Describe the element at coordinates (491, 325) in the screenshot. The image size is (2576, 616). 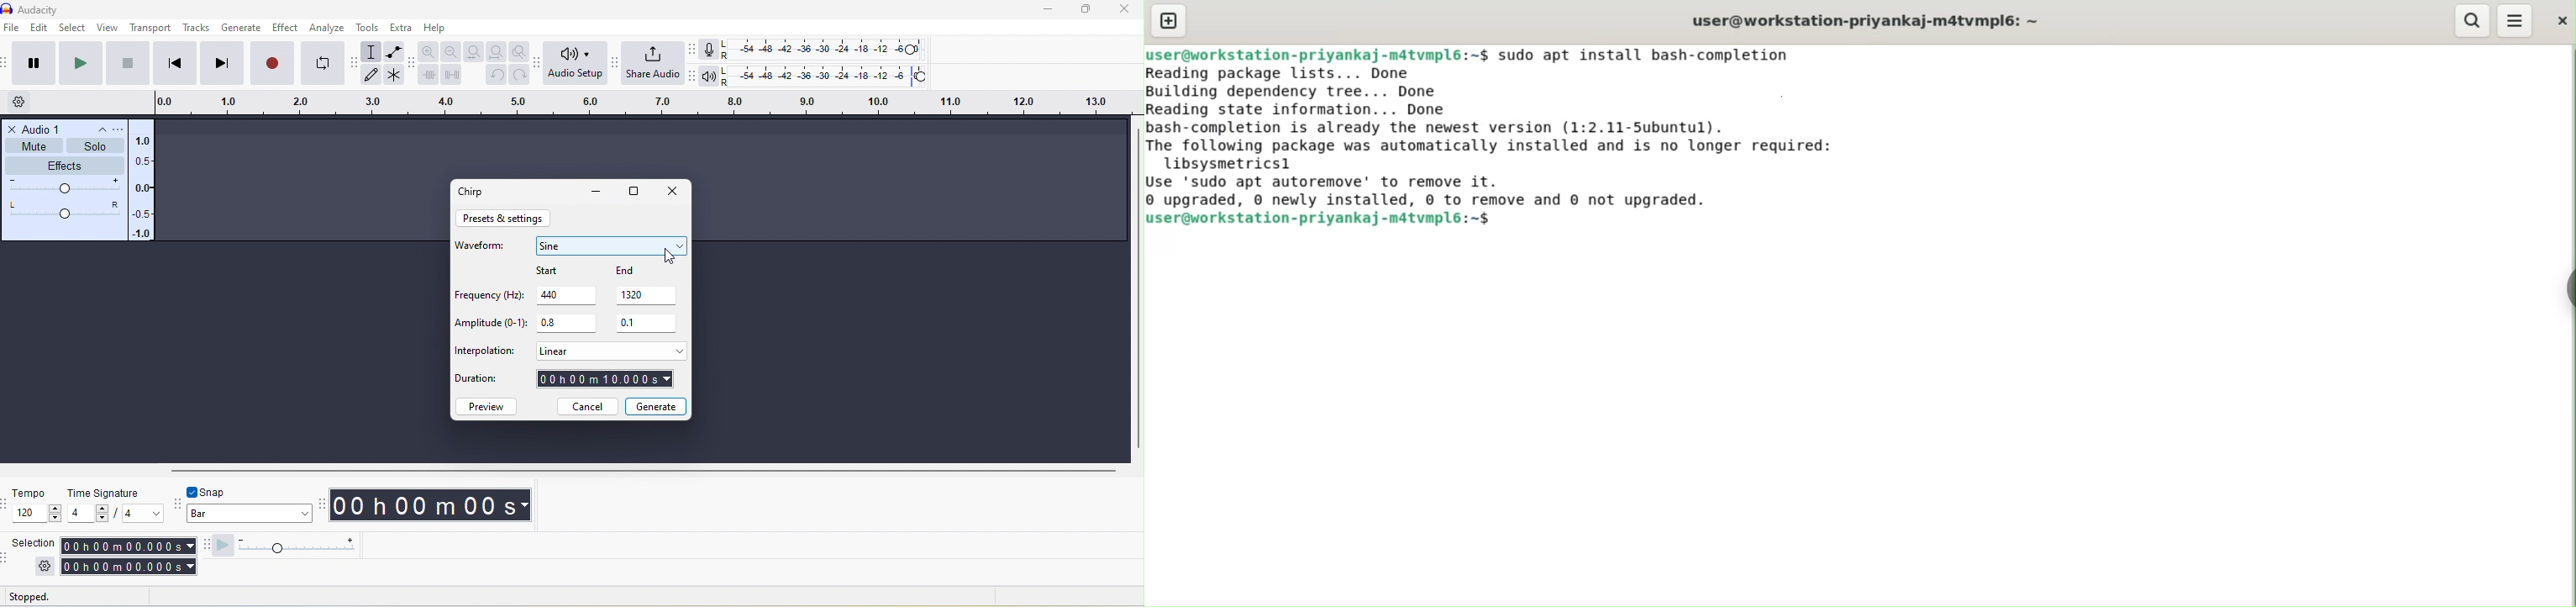
I see `amplitude (0-1): ` at that location.